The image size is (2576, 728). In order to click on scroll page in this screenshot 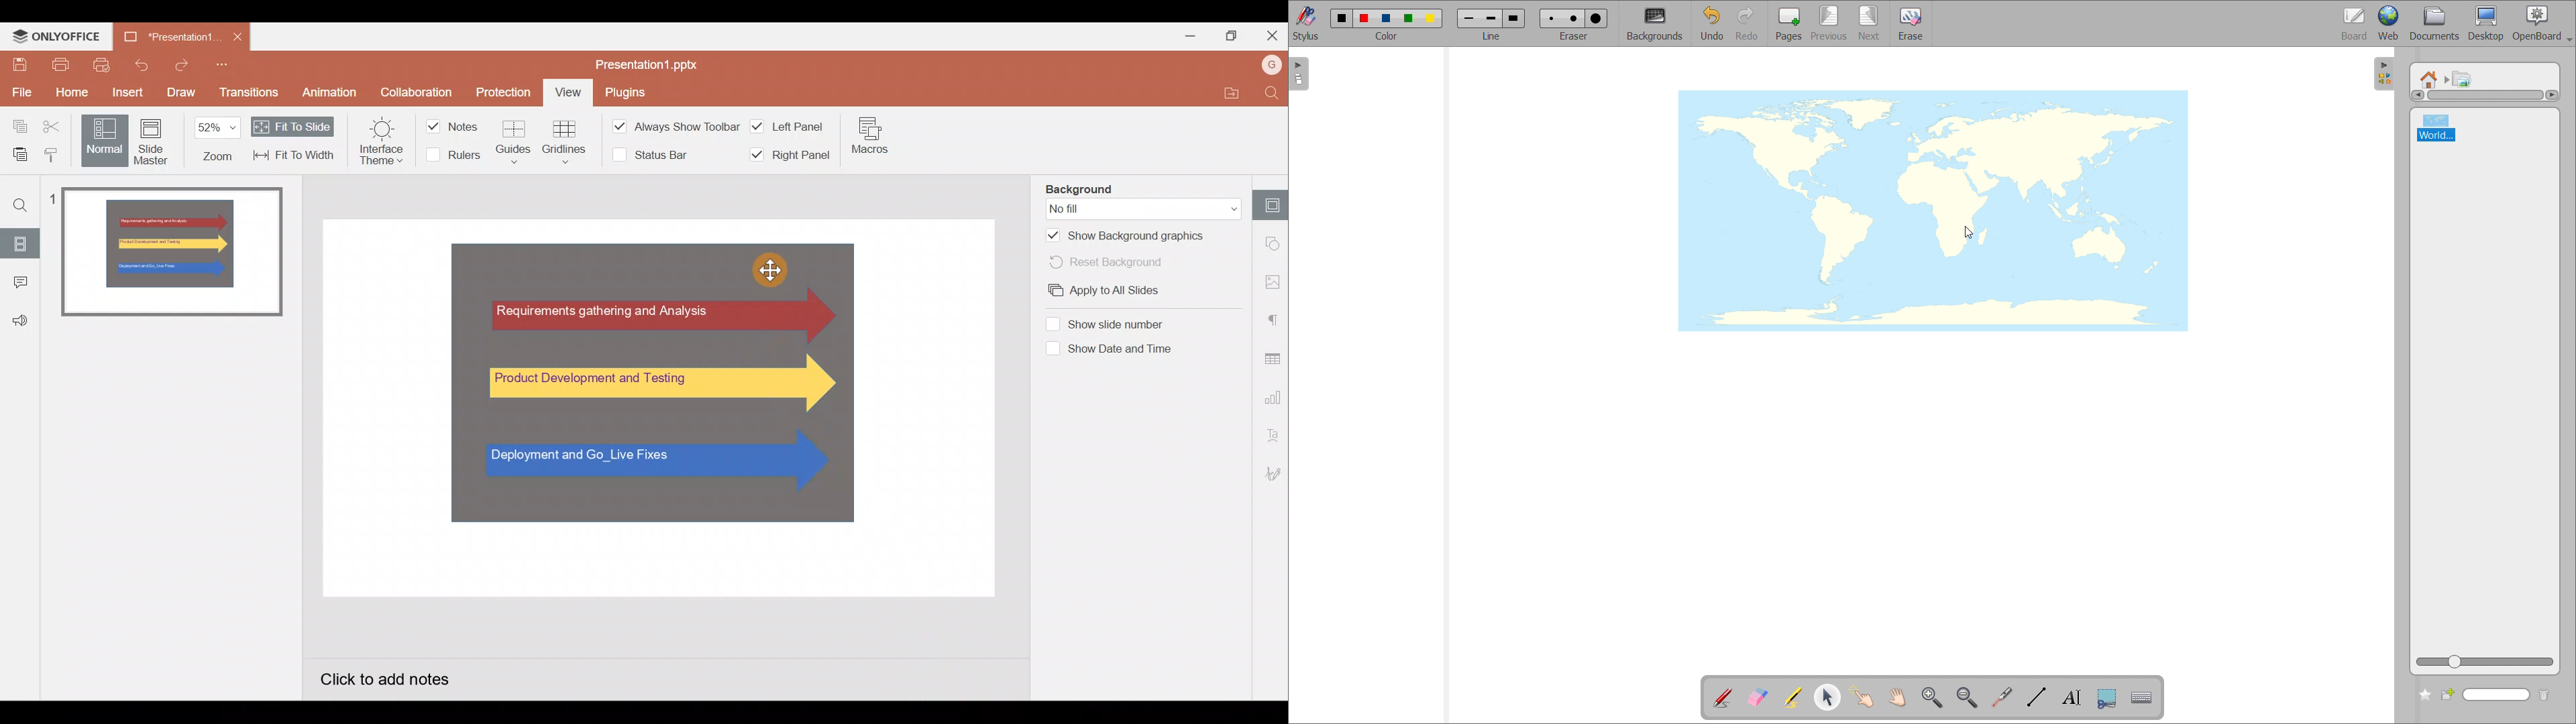, I will do `click(1896, 697)`.